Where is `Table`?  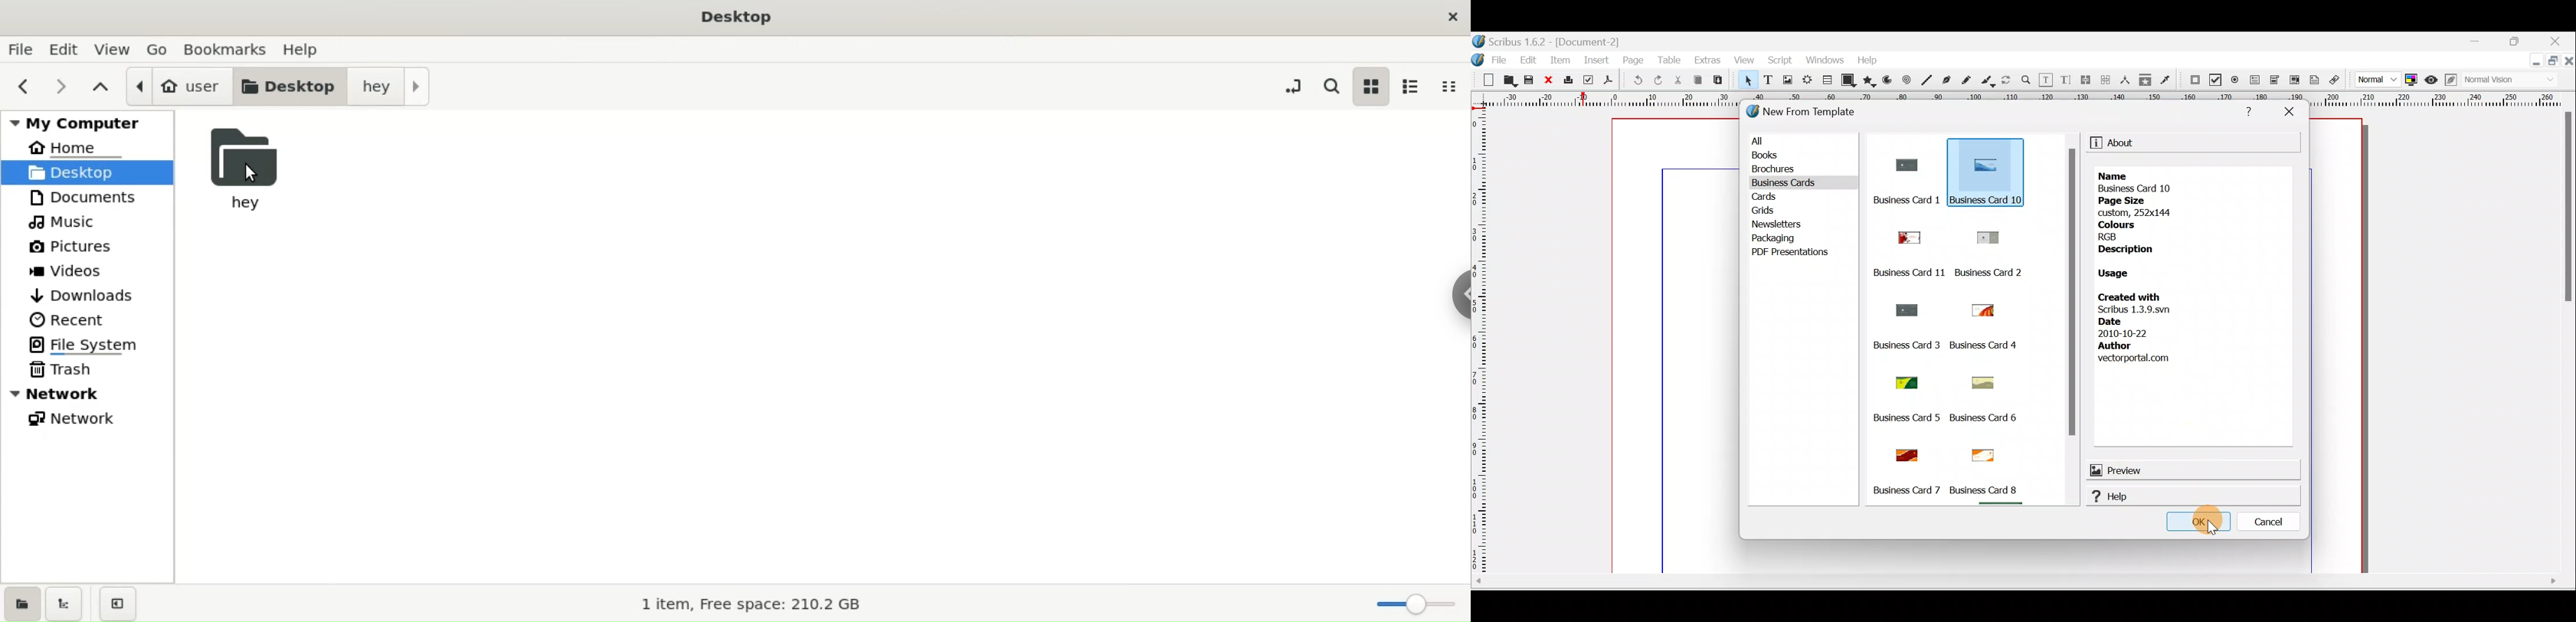
Table is located at coordinates (1826, 81).